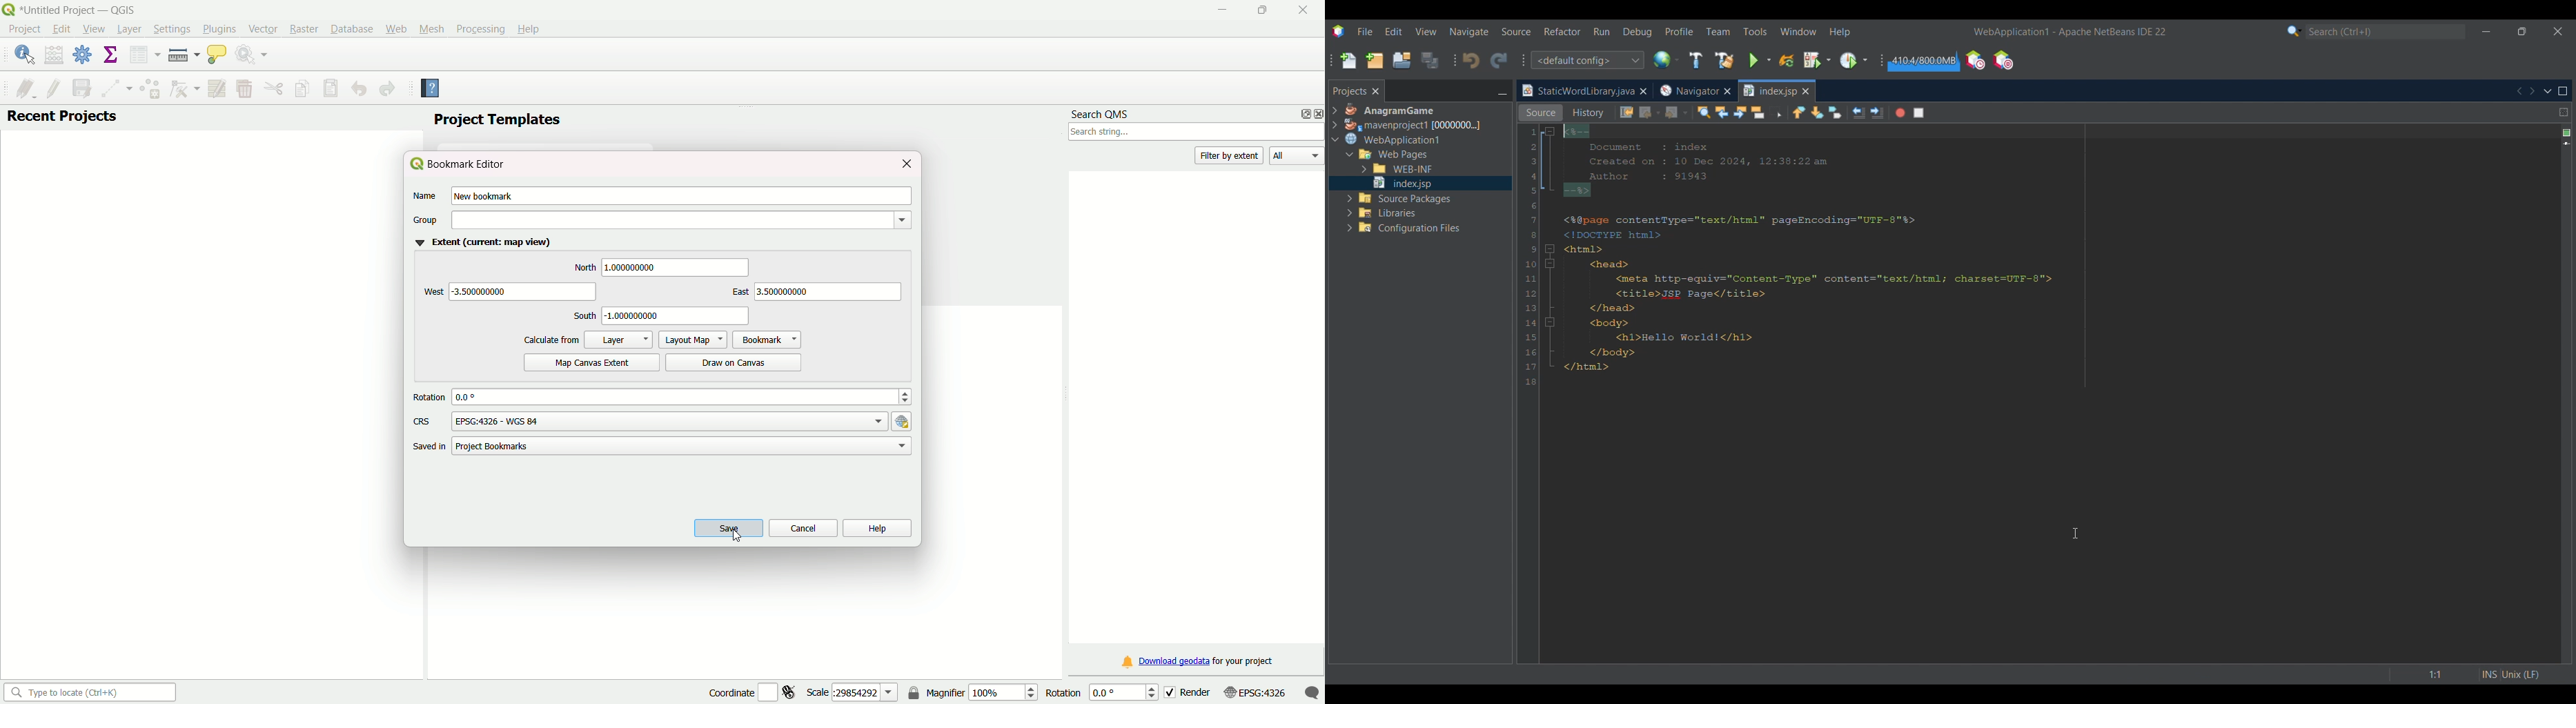  What do you see at coordinates (904, 421) in the screenshot?
I see `hyperlink` at bounding box center [904, 421].